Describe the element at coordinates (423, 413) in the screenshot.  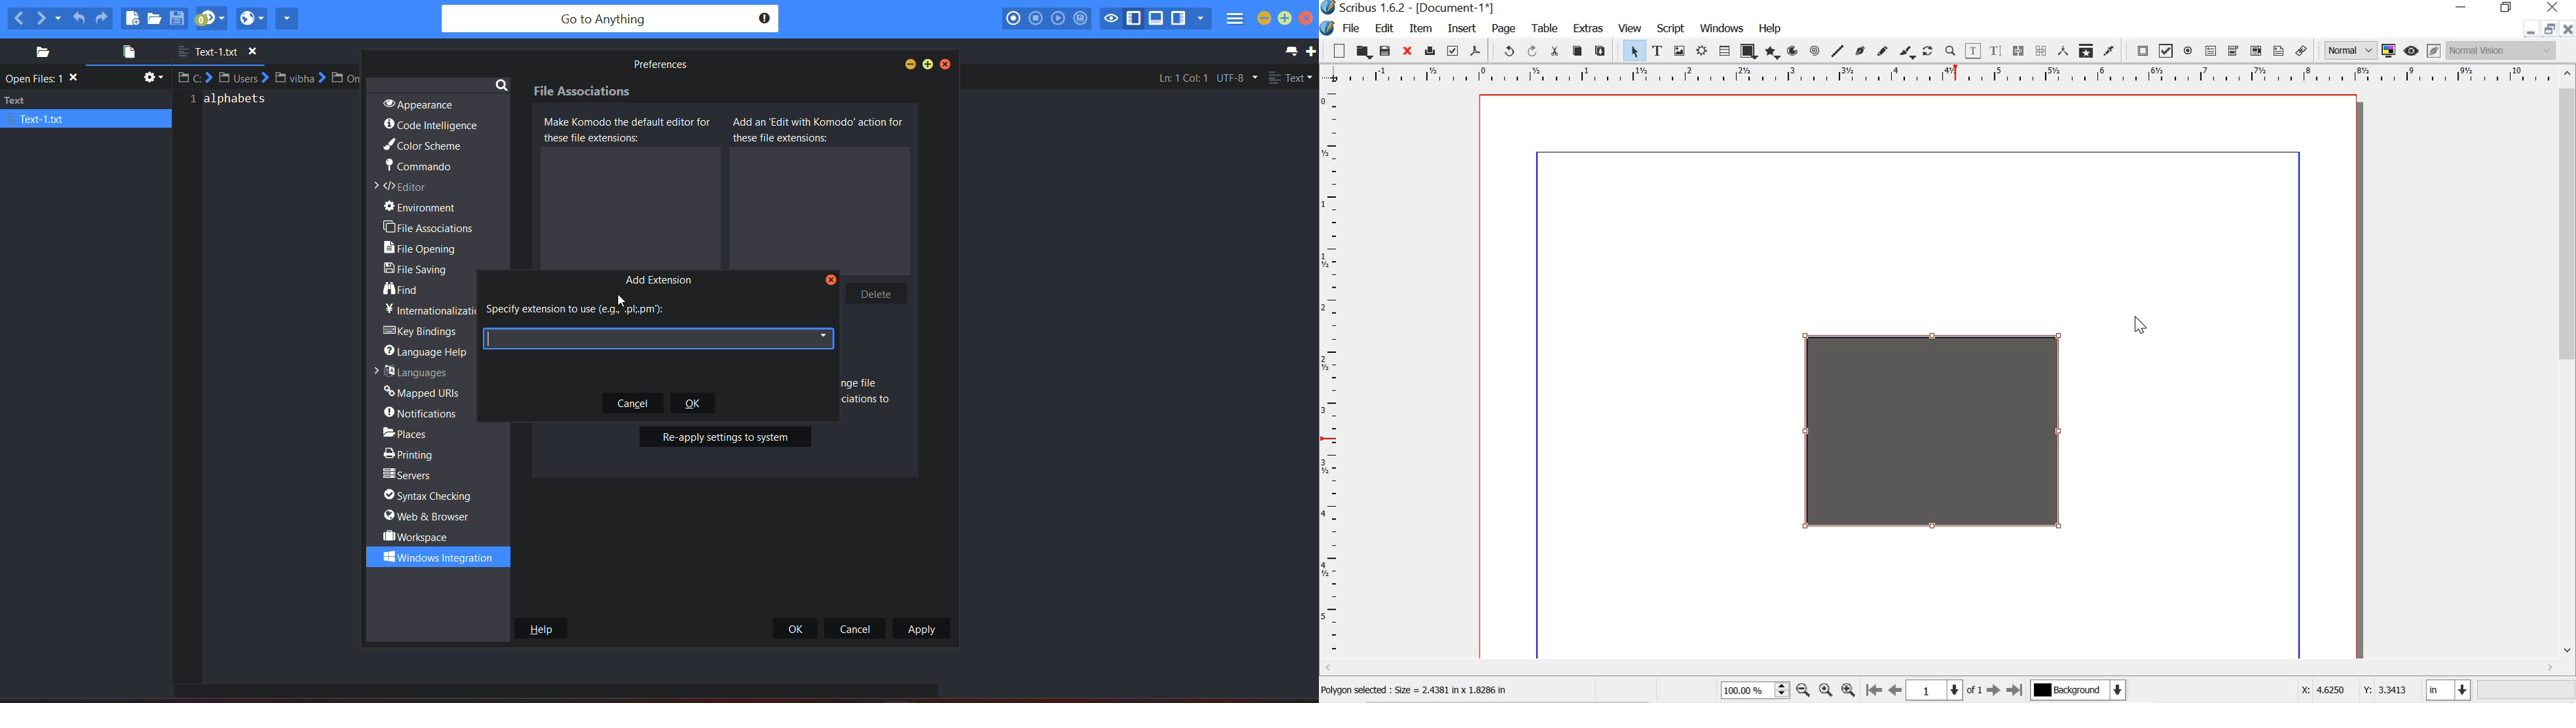
I see `notifications` at that location.